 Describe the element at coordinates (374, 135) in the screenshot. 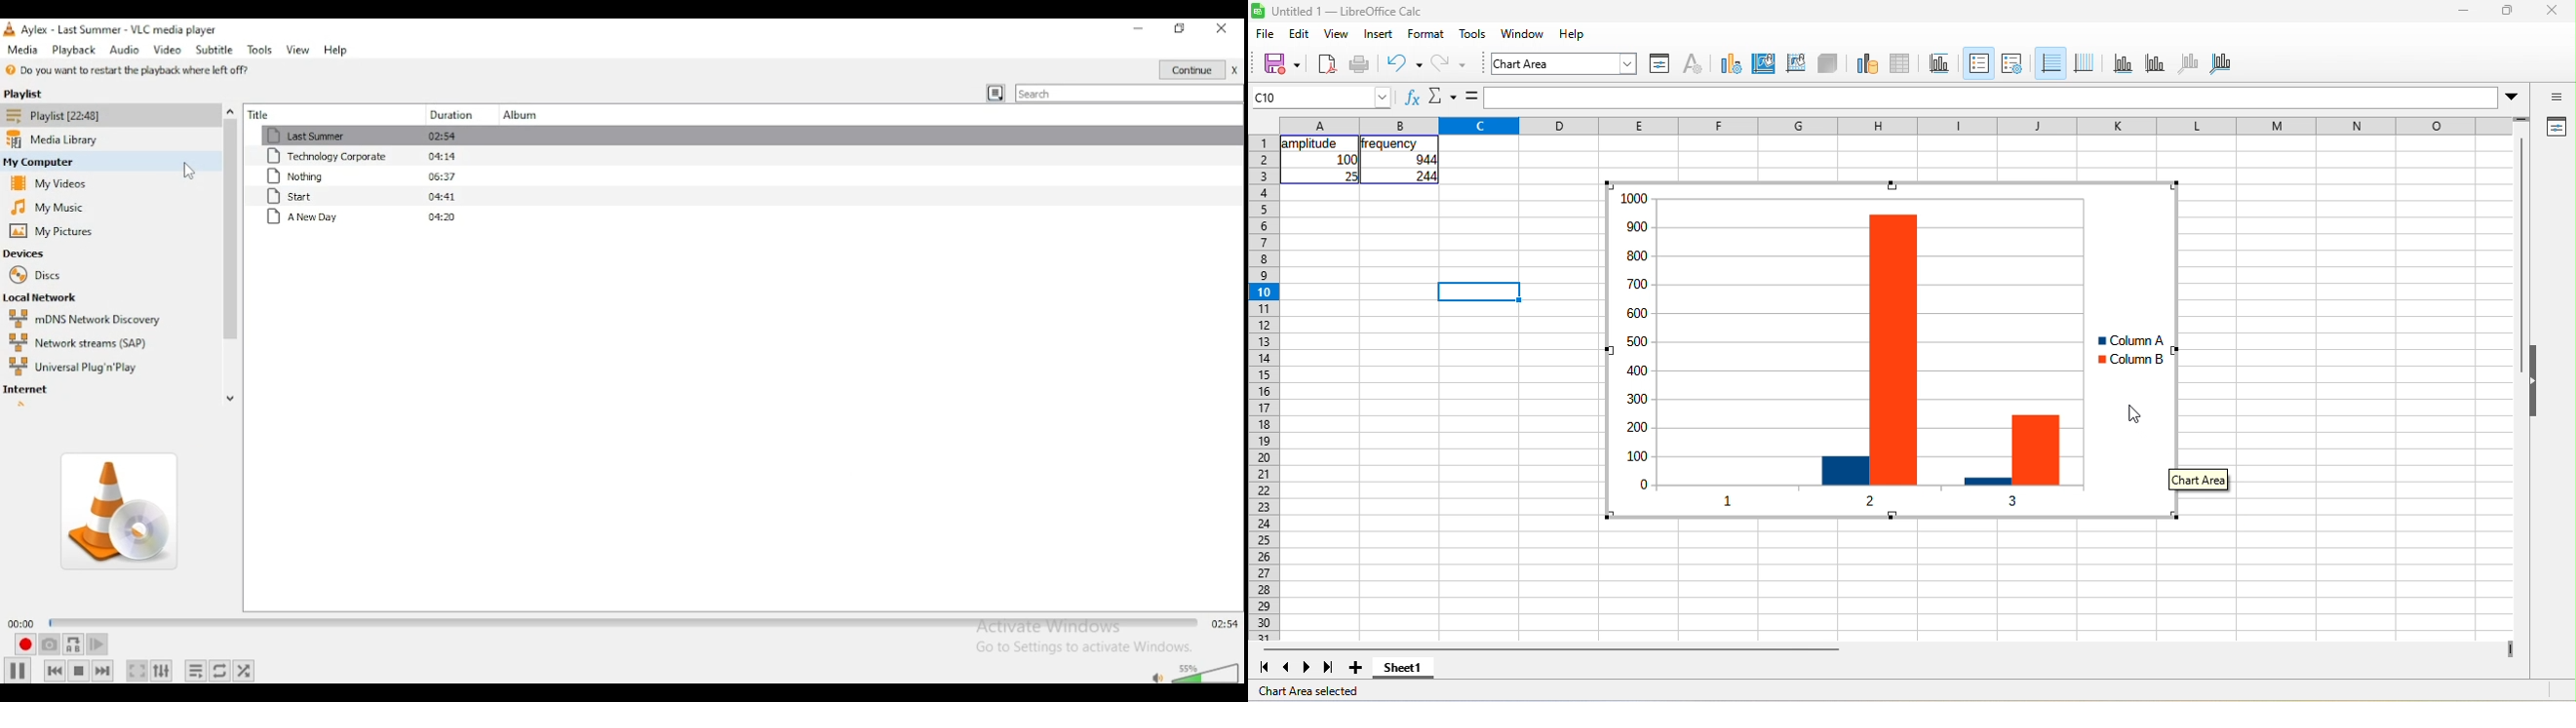

I see `playlist item 1` at that location.